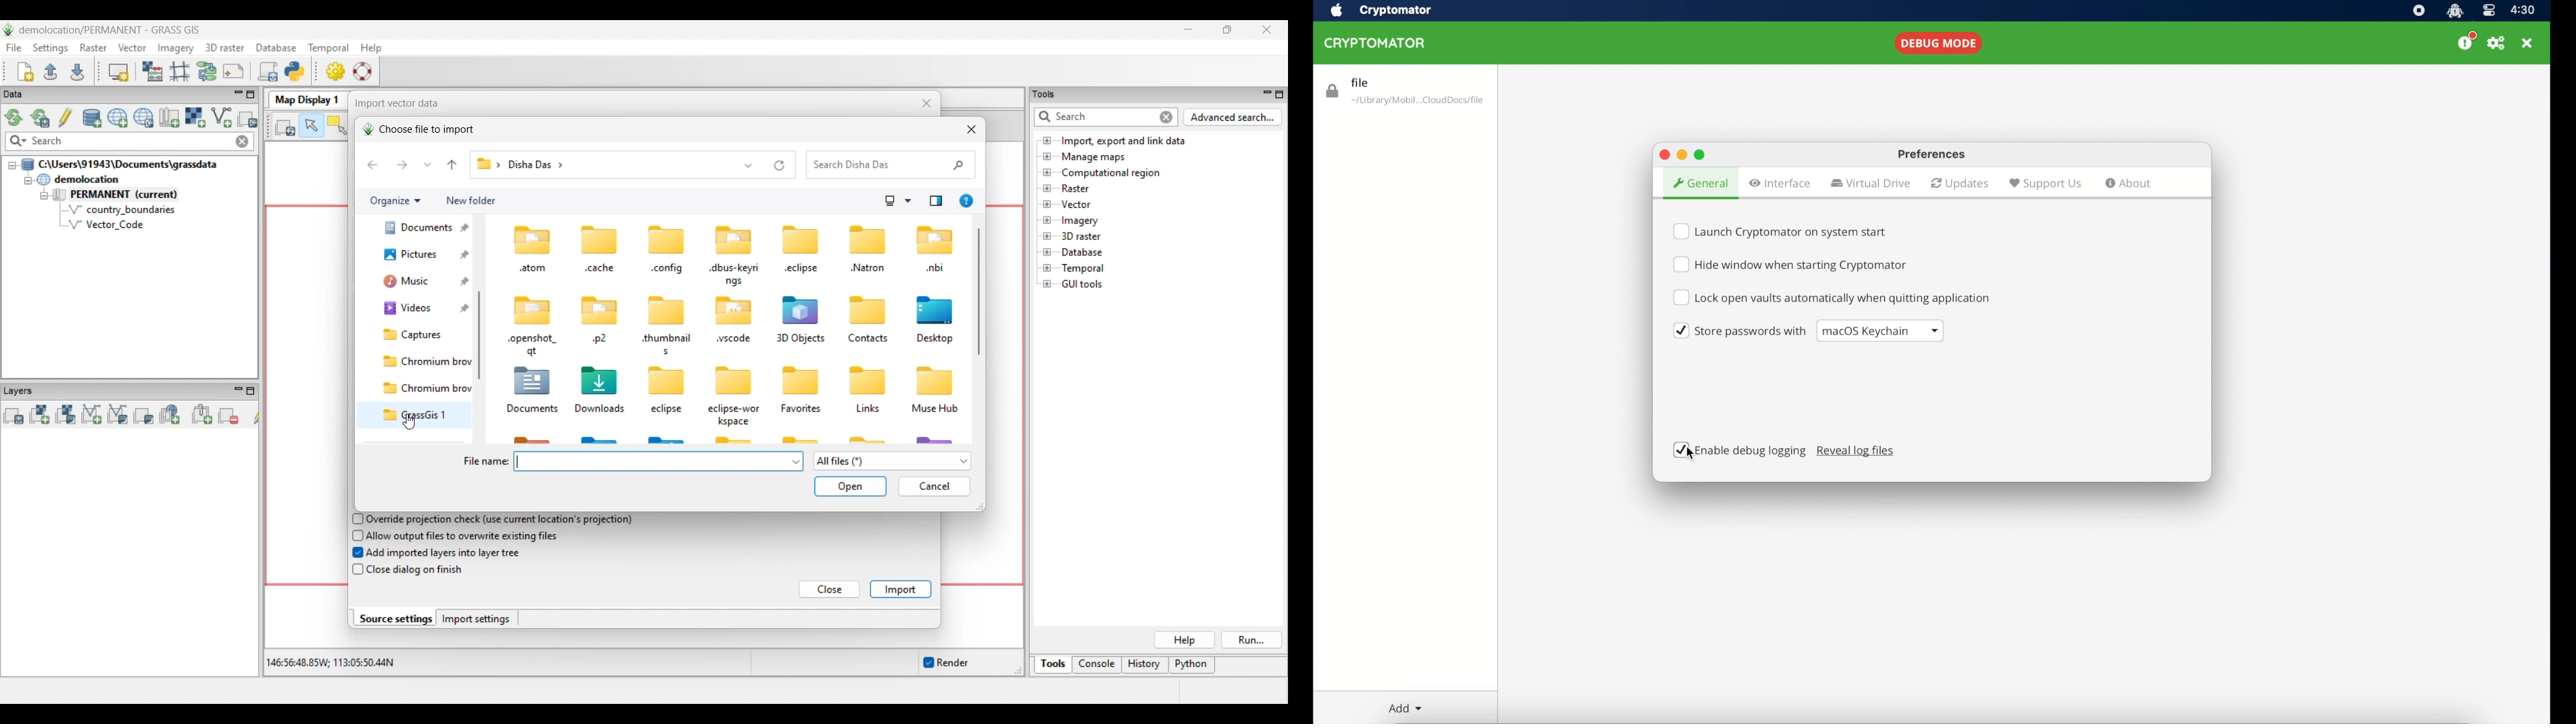 Image resolution: width=2576 pixels, height=728 pixels. What do you see at coordinates (2527, 42) in the screenshot?
I see `close` at bounding box center [2527, 42].